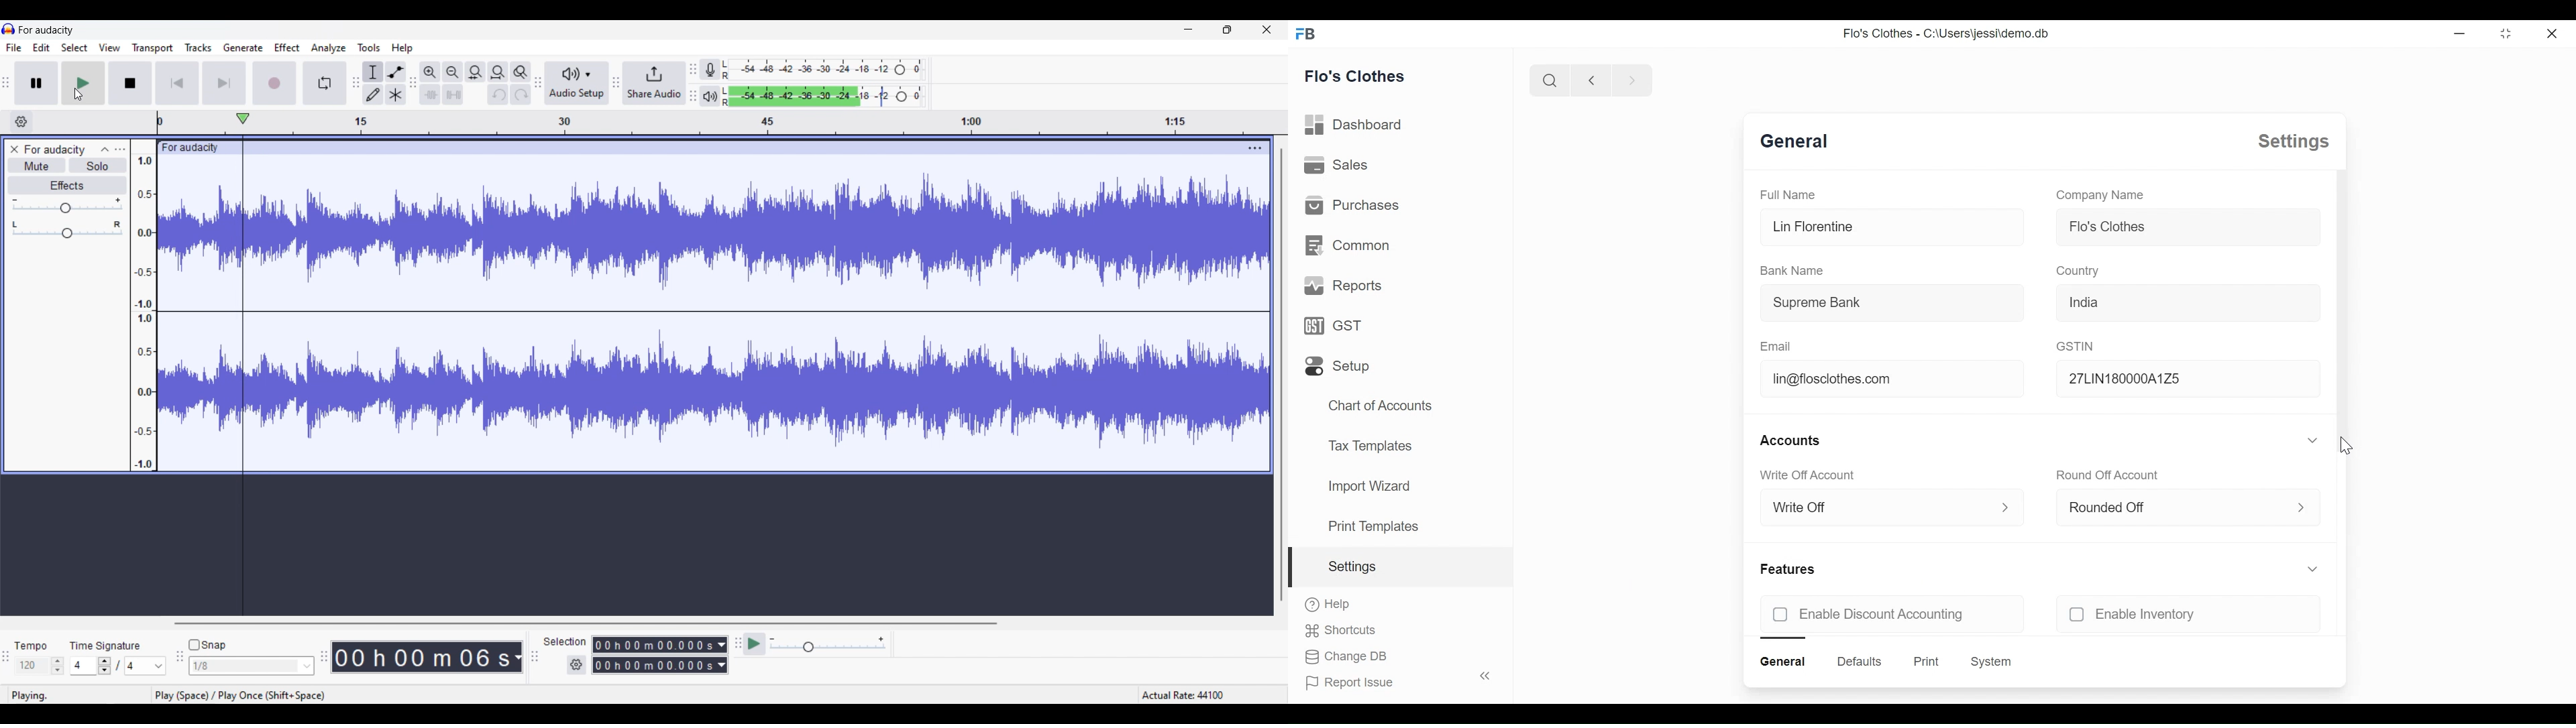 The image size is (2576, 728). What do you see at coordinates (654, 655) in the screenshot?
I see `Selection duration changed` at bounding box center [654, 655].